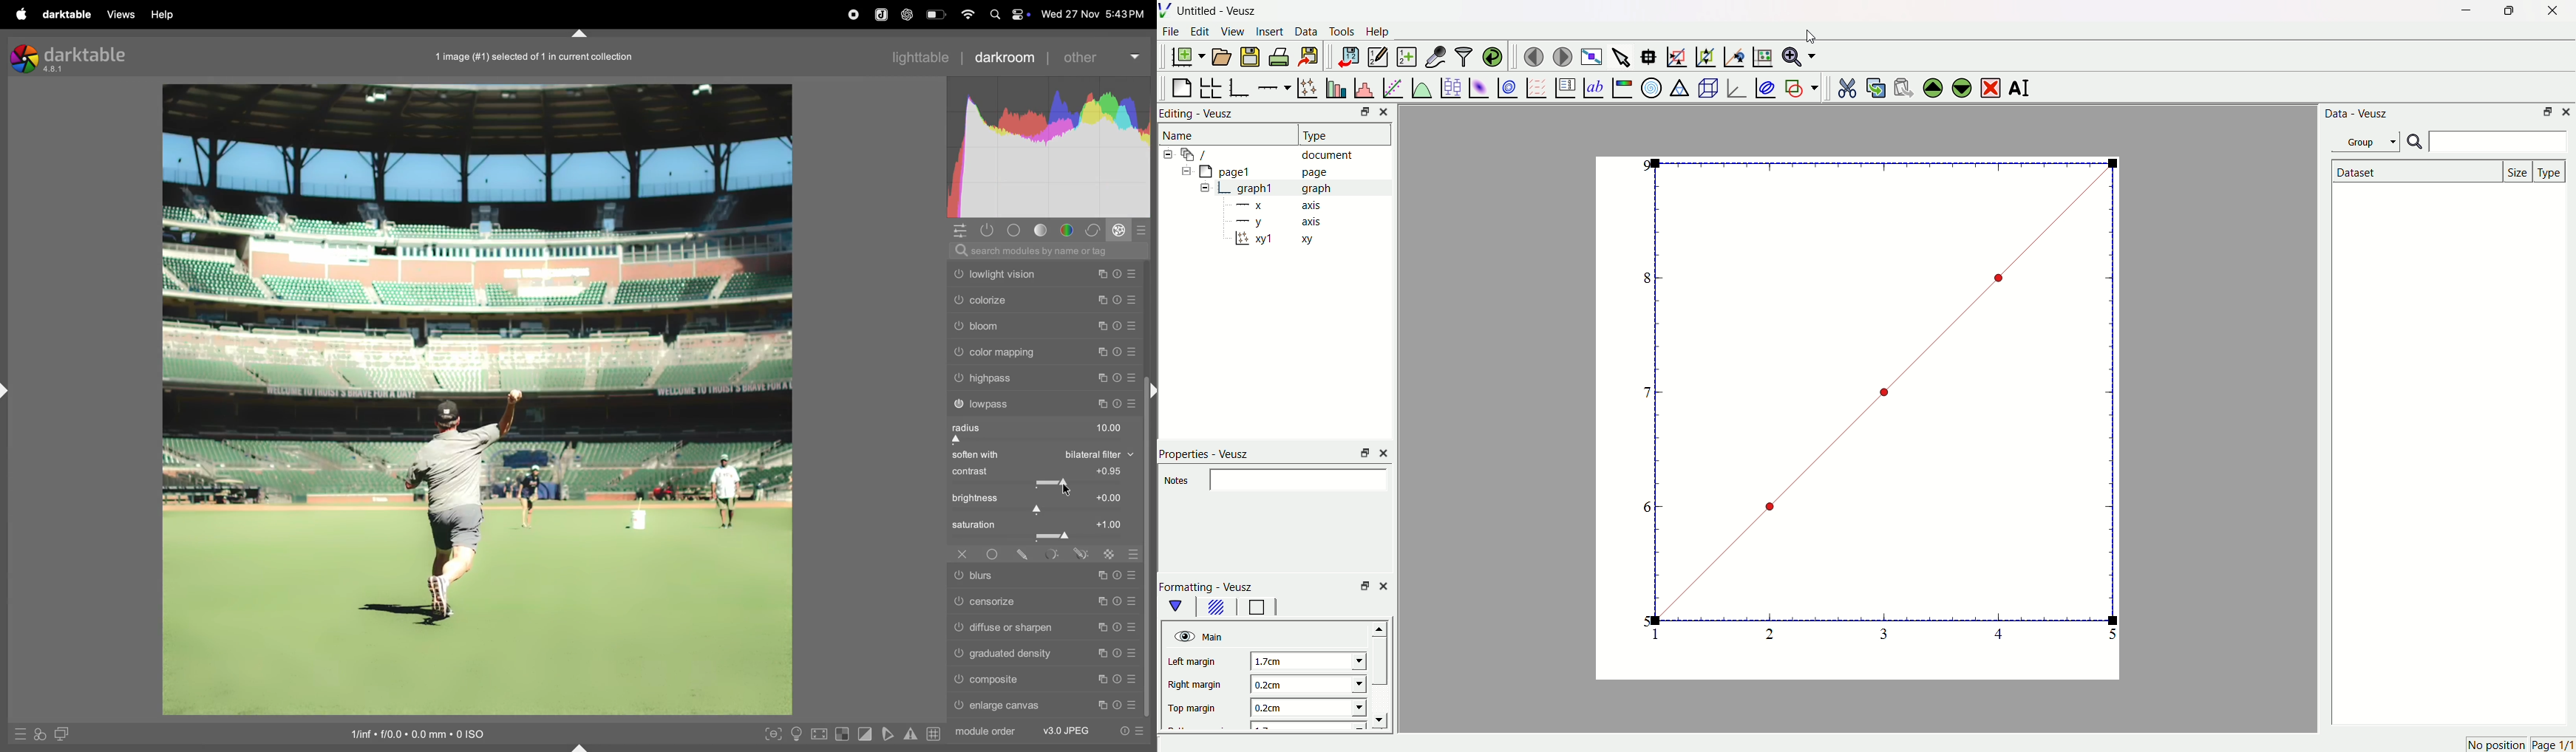 The image size is (2576, 756). What do you see at coordinates (2358, 114) in the screenshot?
I see `Data - Veusz` at bounding box center [2358, 114].